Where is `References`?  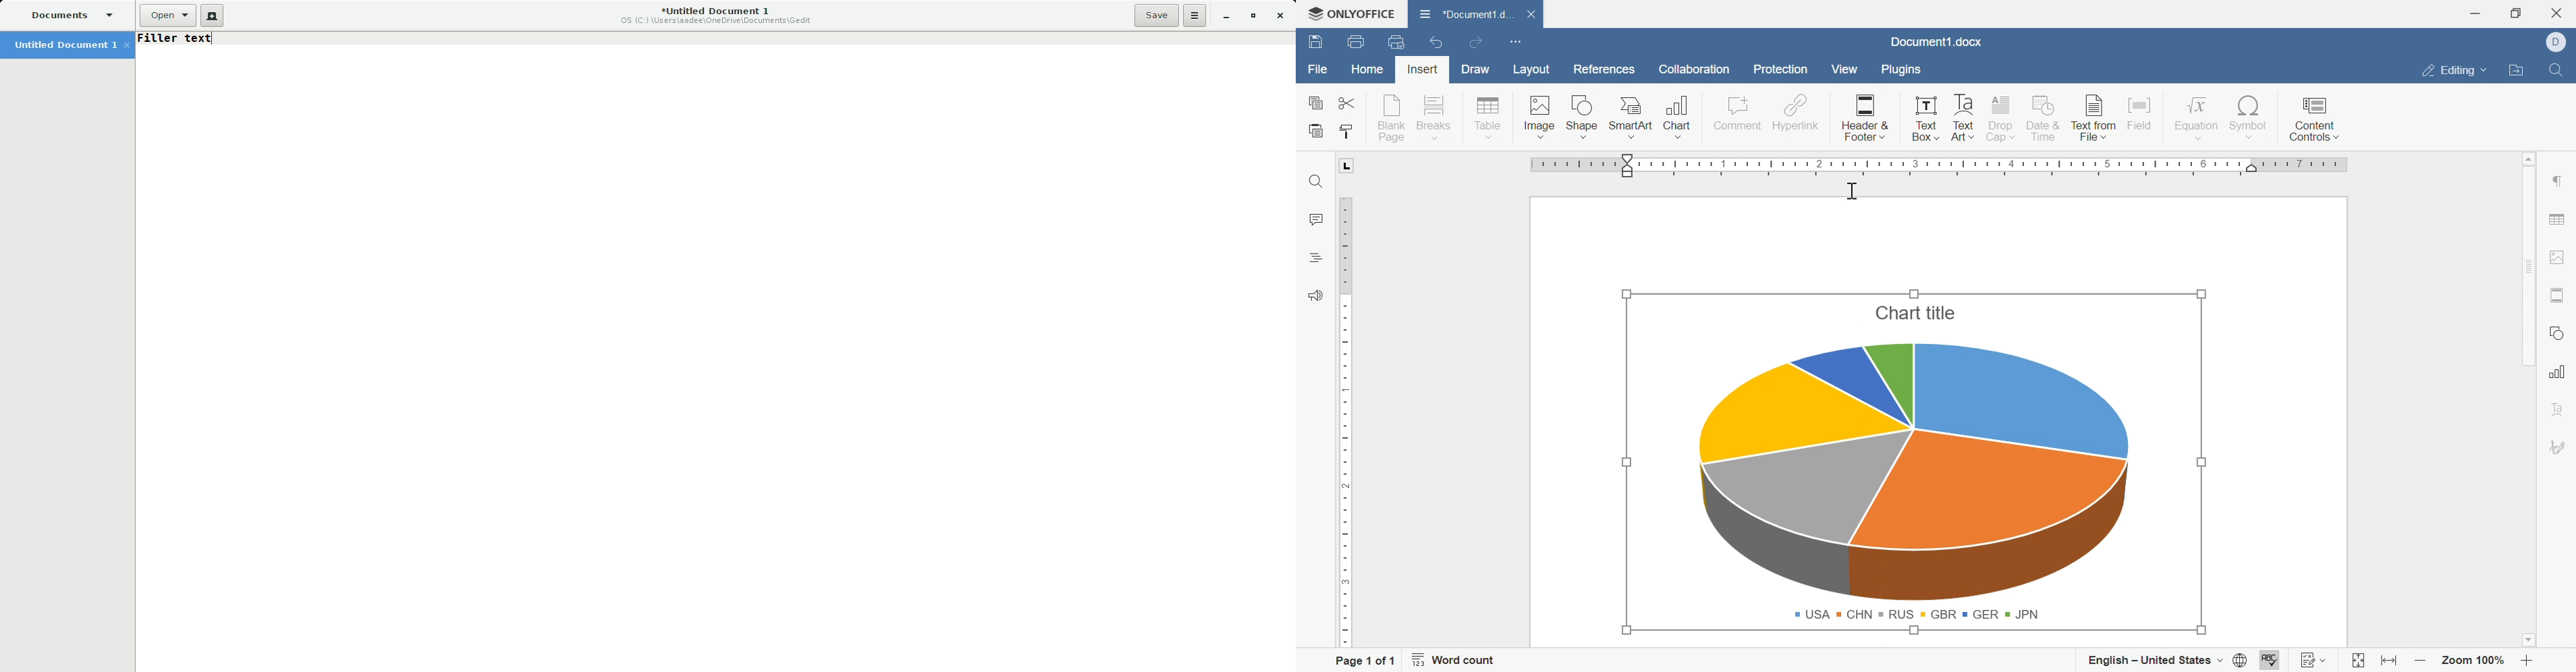
References is located at coordinates (1606, 69).